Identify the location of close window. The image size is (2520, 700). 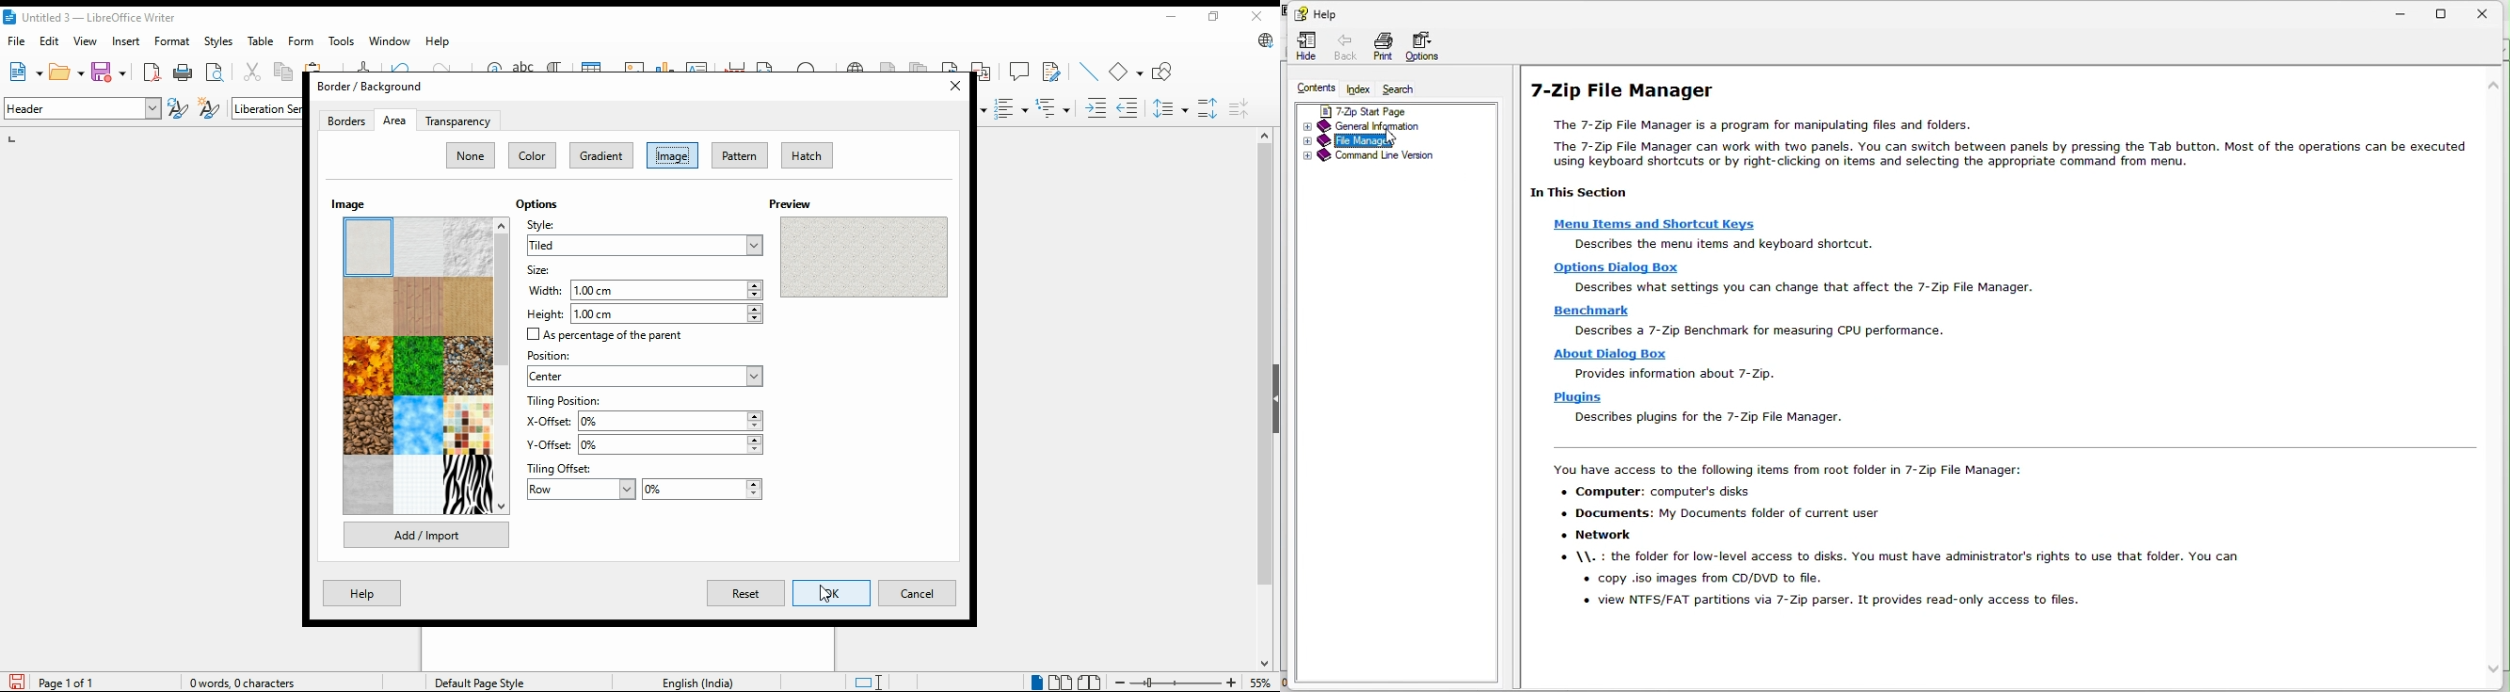
(953, 86).